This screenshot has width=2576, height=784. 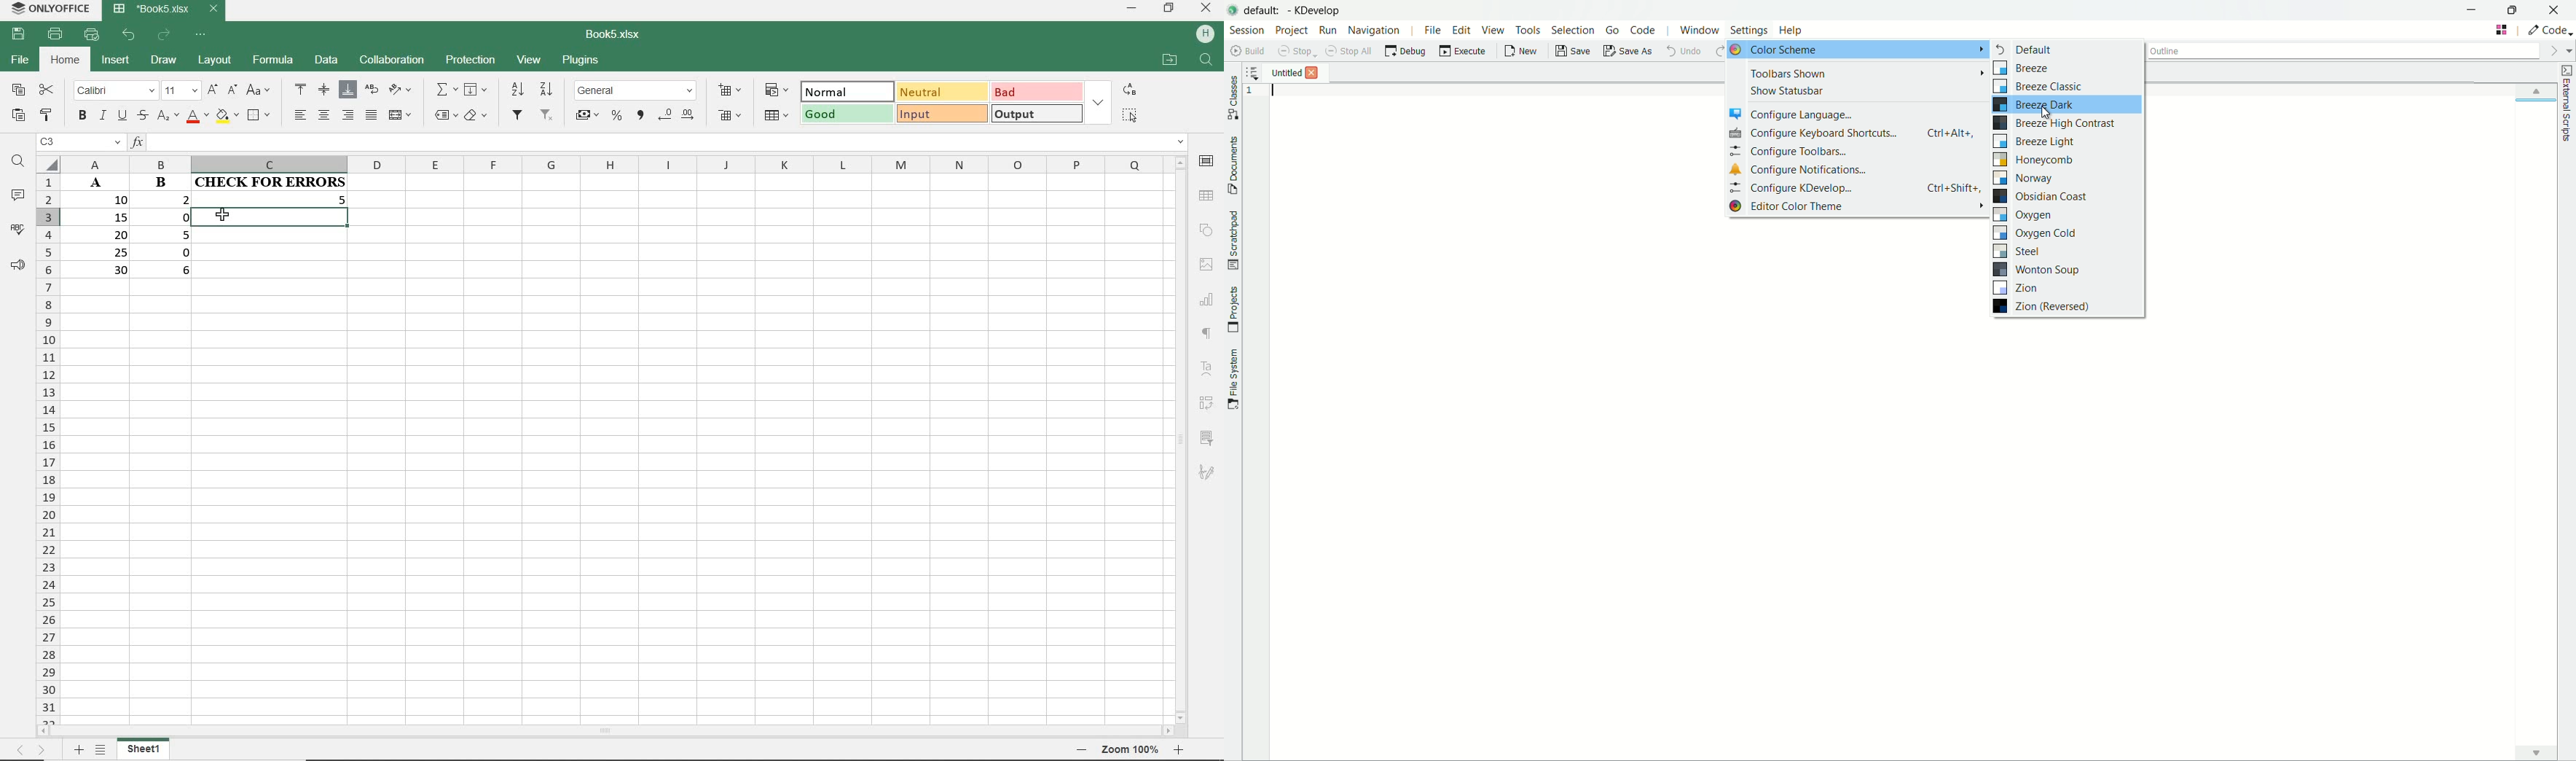 I want to click on INCREMENT OR DECREMENT FONT SIZE, so click(x=221, y=91).